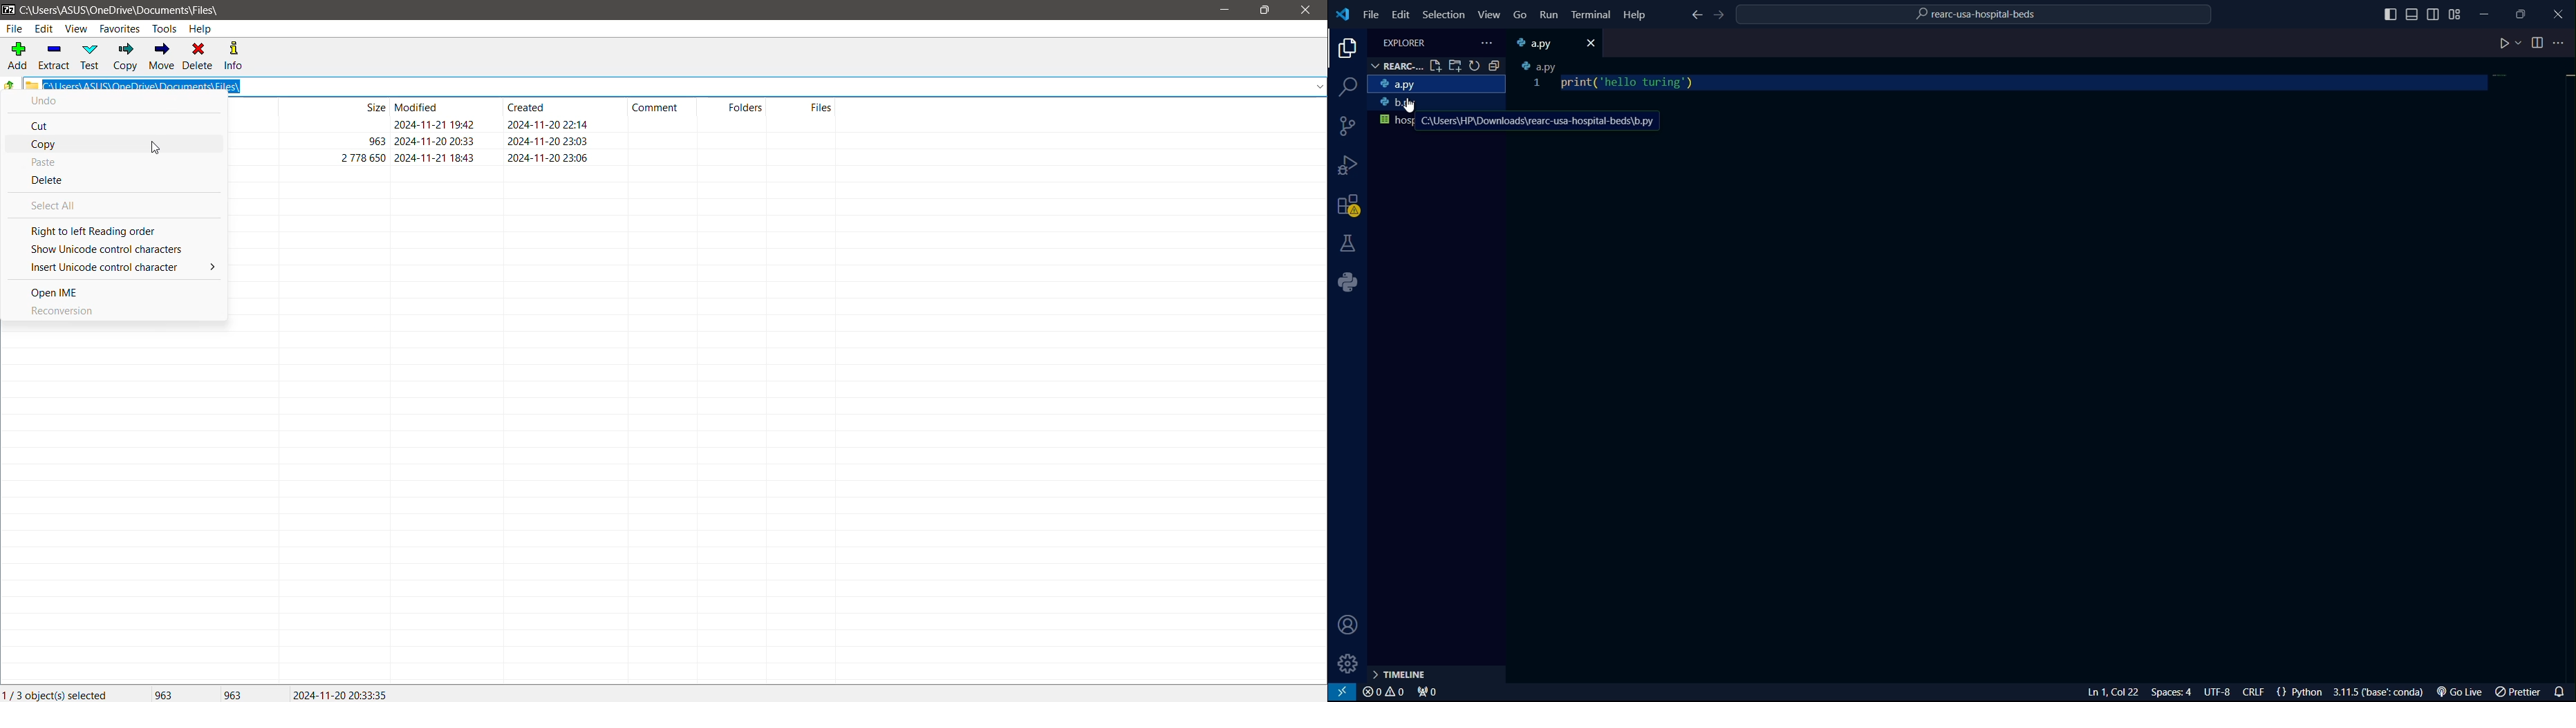 This screenshot has height=728, width=2576. Describe the element at coordinates (164, 693) in the screenshot. I see `Total Size of selected file(s)` at that location.